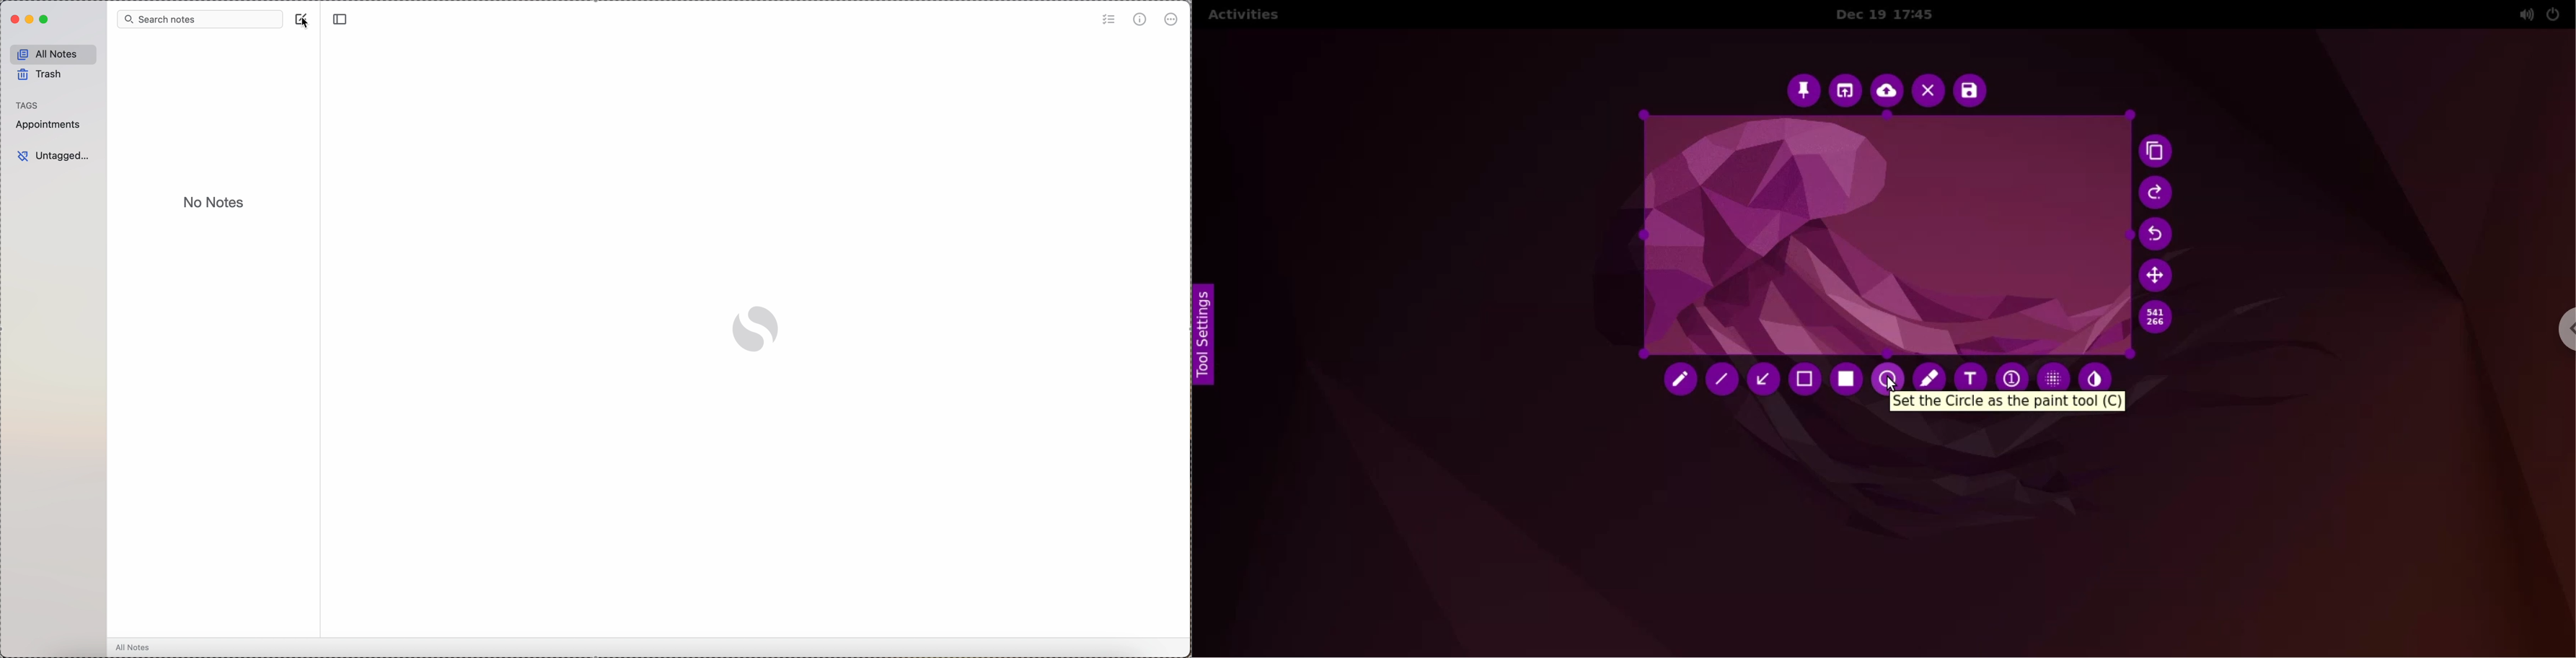  Describe the element at coordinates (137, 648) in the screenshot. I see `all notes` at that location.